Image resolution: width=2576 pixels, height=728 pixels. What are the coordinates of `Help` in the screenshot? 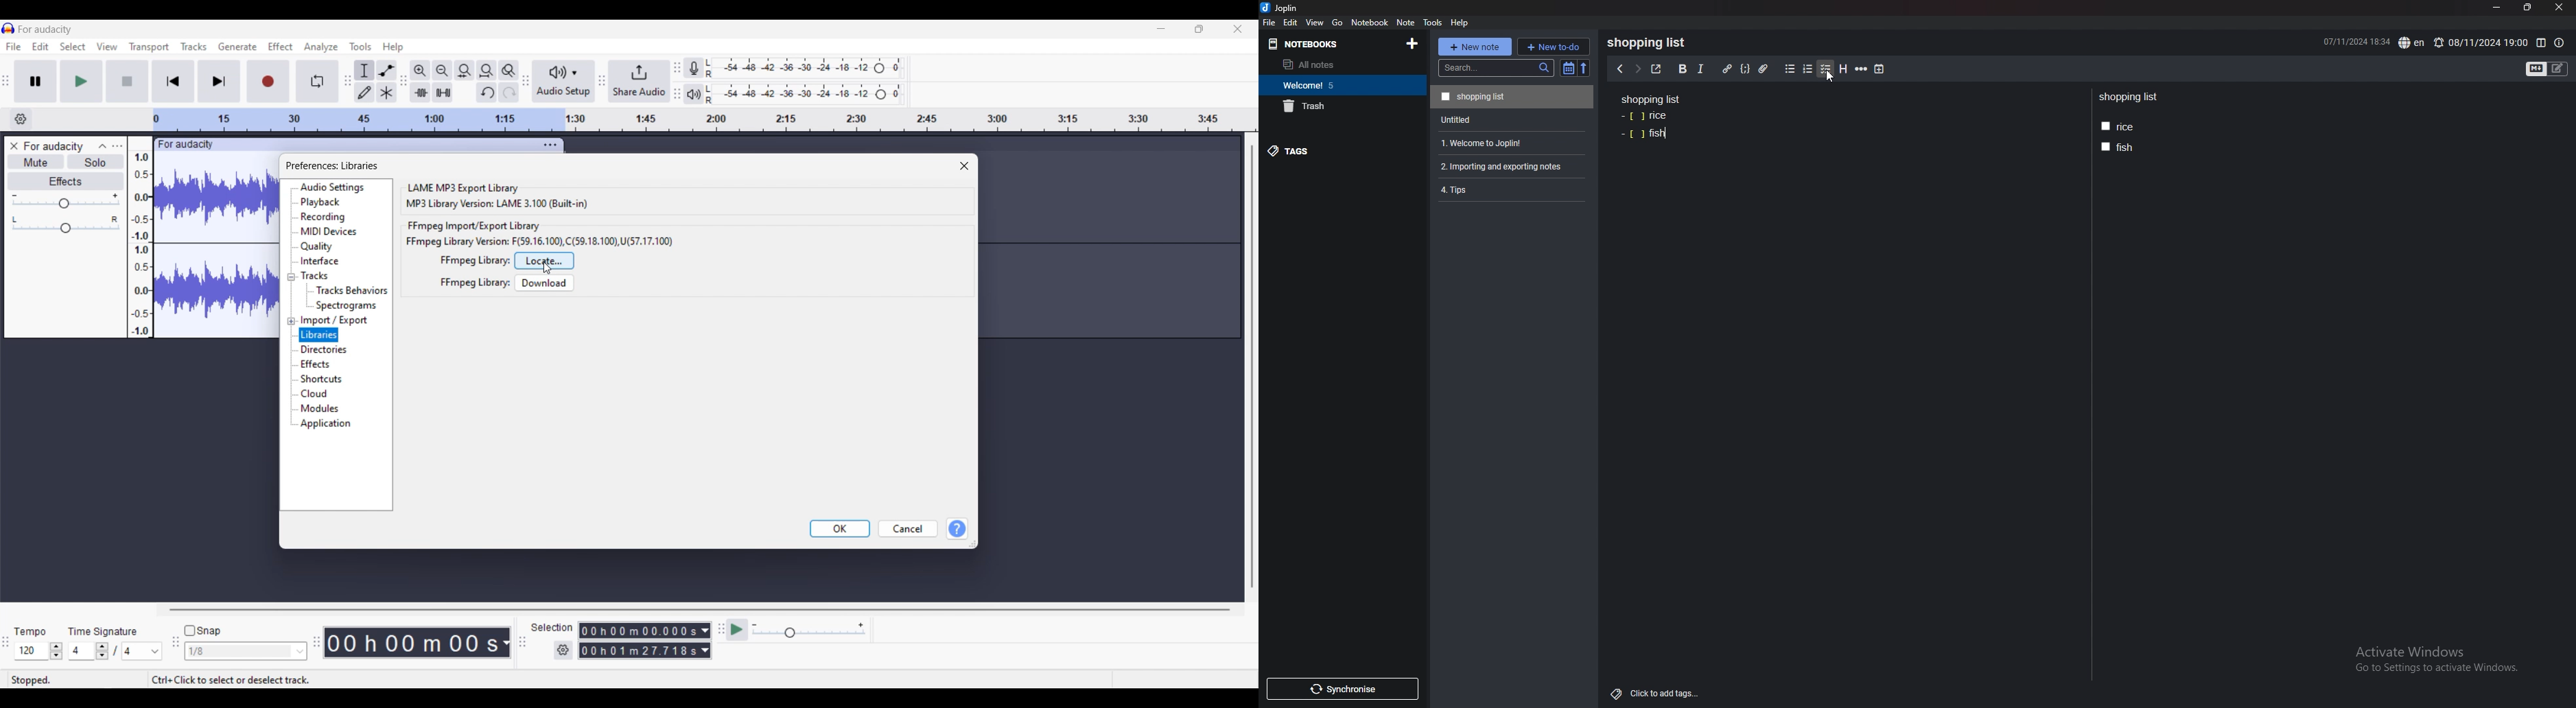 It's located at (957, 529).